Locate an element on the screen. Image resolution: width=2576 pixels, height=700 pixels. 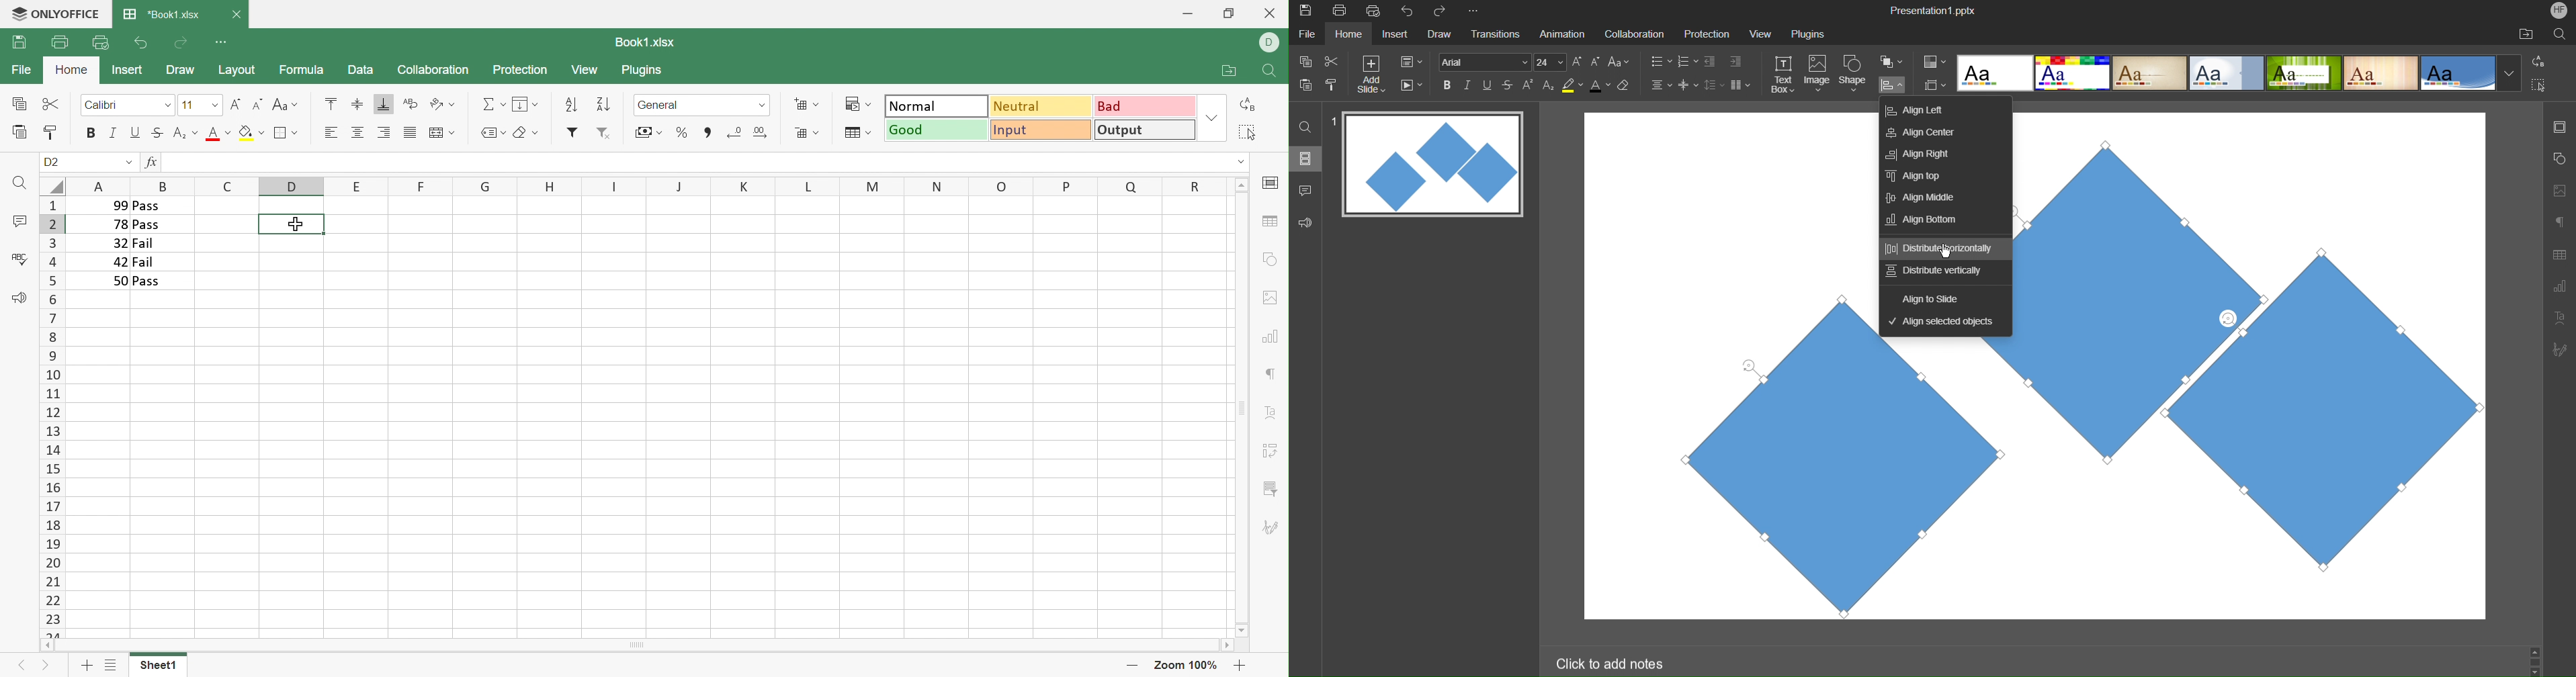
Align bottom is located at coordinates (384, 105).